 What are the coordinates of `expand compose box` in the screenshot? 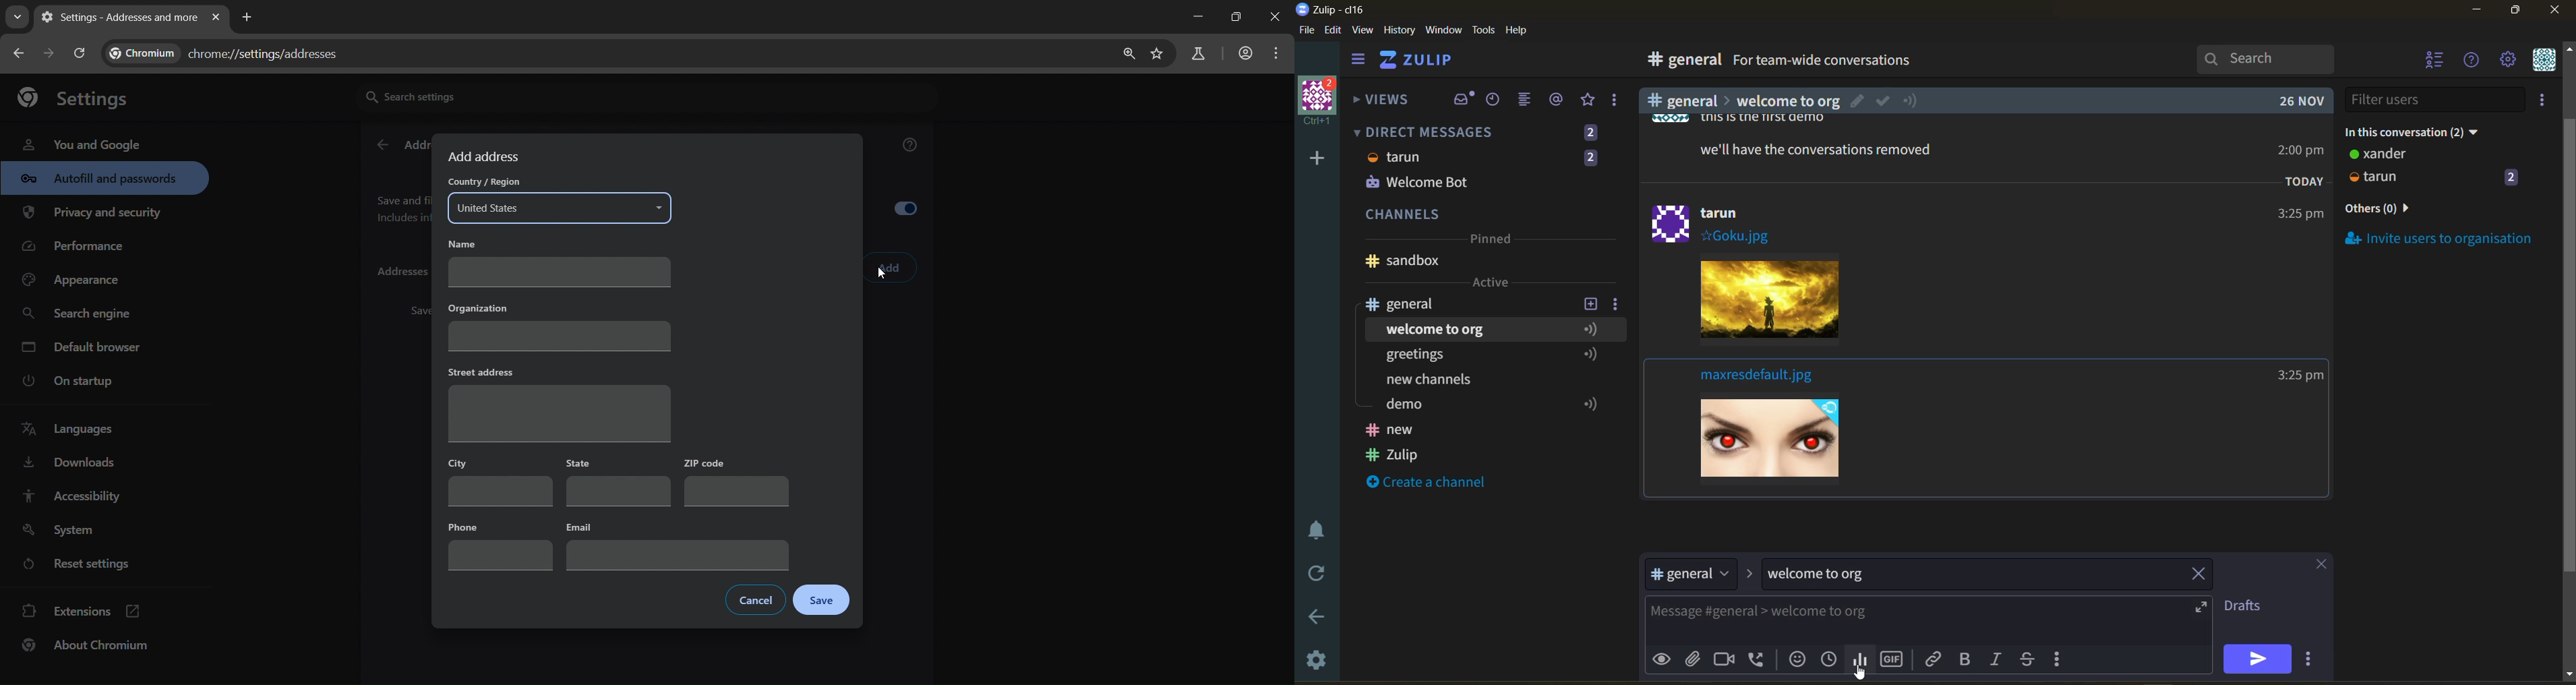 It's located at (2200, 606).